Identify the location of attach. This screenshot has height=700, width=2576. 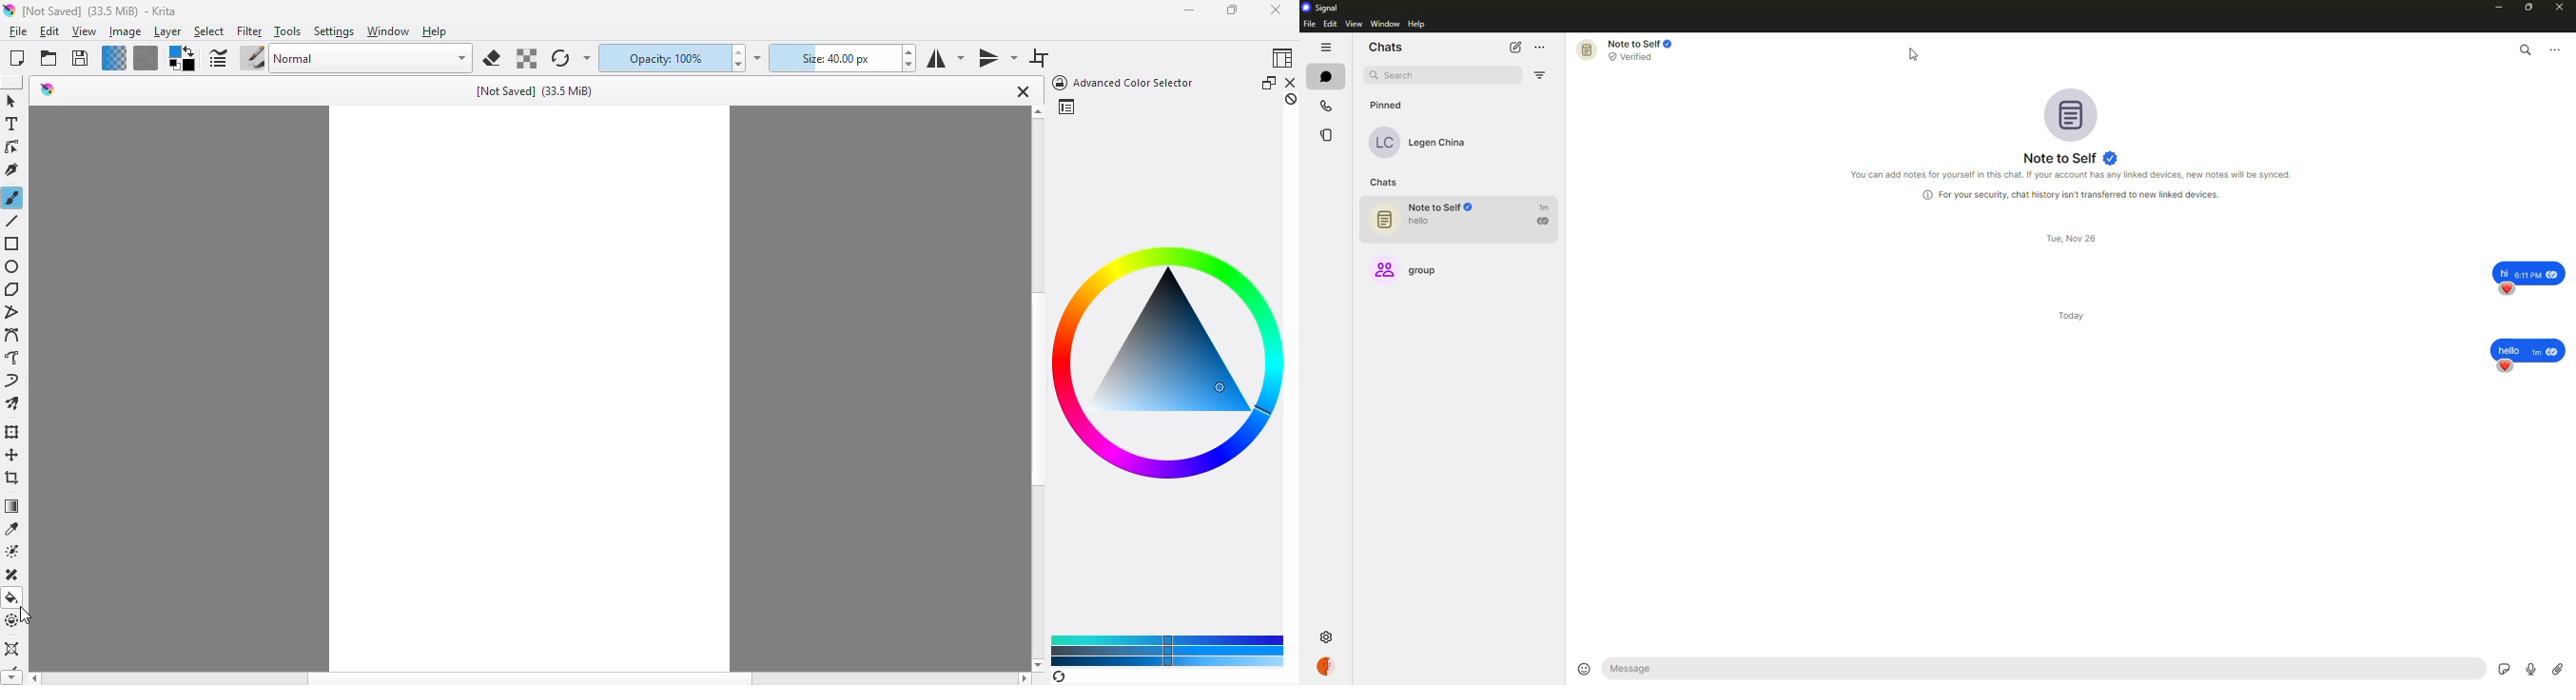
(2558, 668).